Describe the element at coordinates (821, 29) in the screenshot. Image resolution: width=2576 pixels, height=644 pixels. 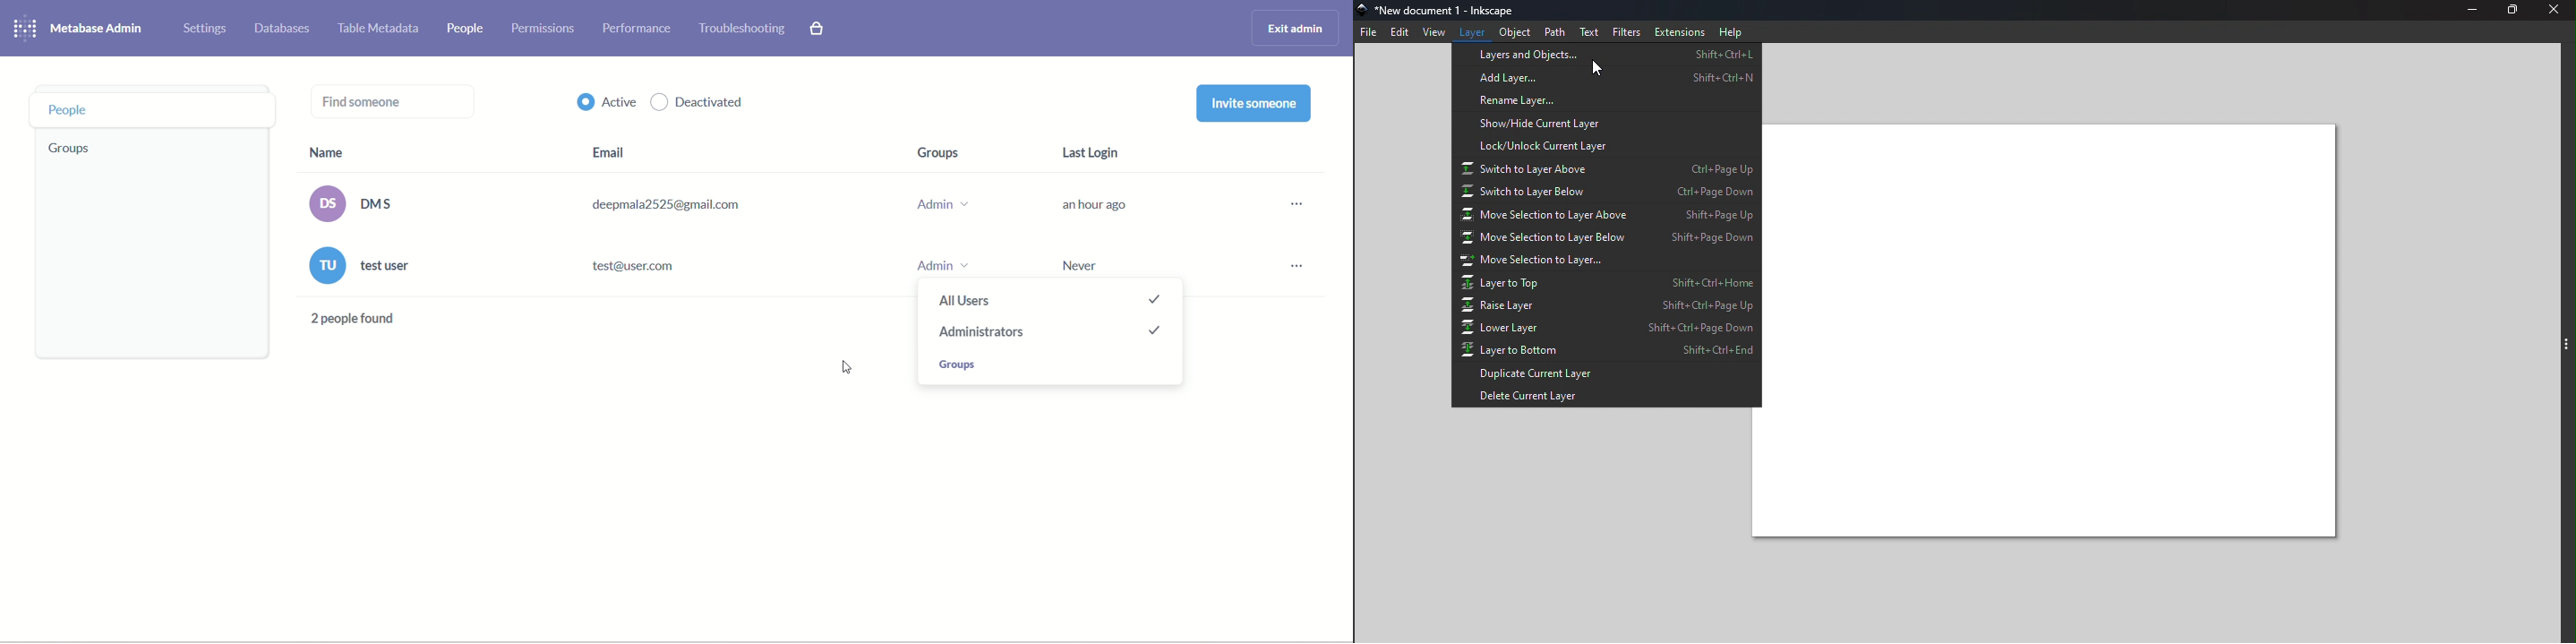
I see `paid features` at that location.